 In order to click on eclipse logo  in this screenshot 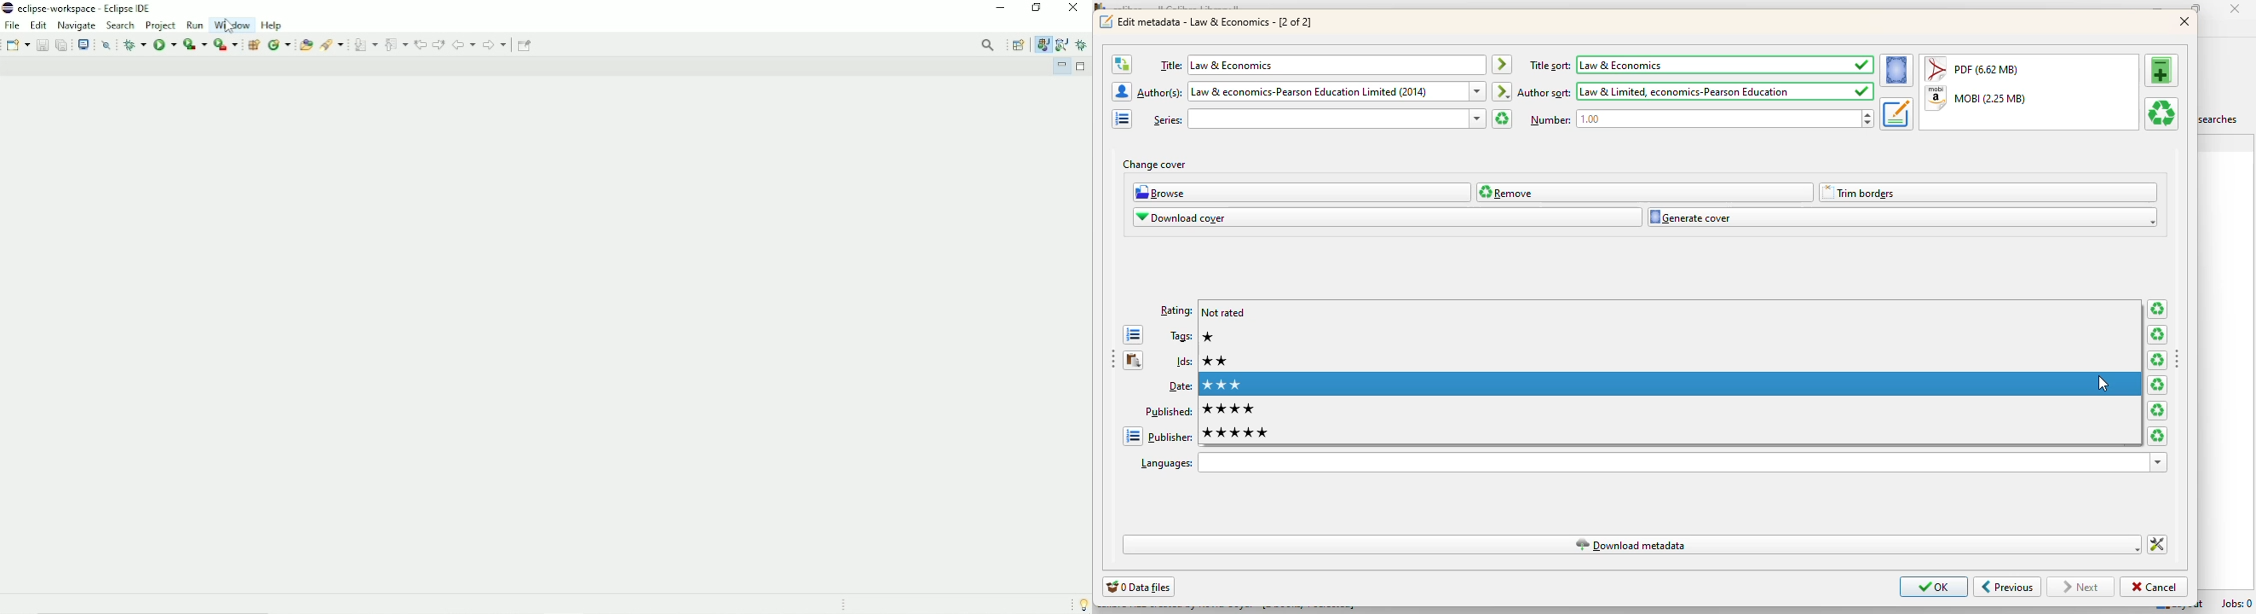, I will do `click(7, 8)`.